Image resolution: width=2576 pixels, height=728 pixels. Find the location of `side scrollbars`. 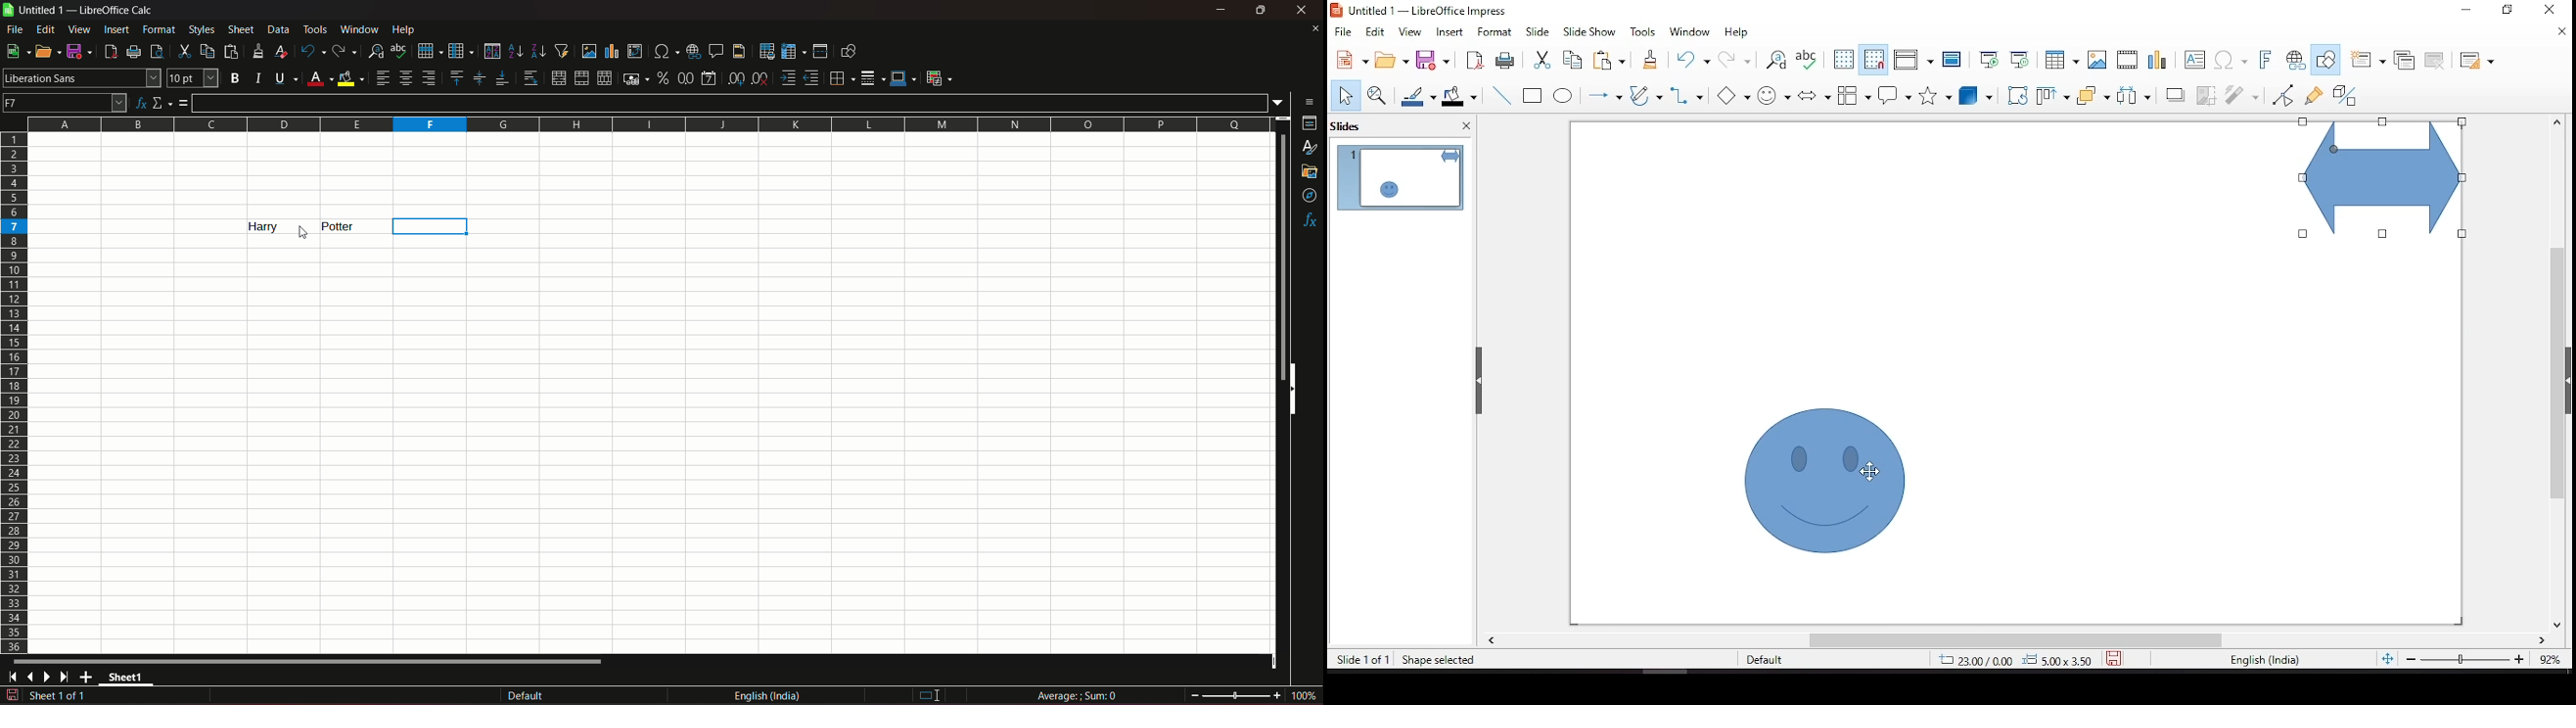

side scrollbars is located at coordinates (1293, 389).